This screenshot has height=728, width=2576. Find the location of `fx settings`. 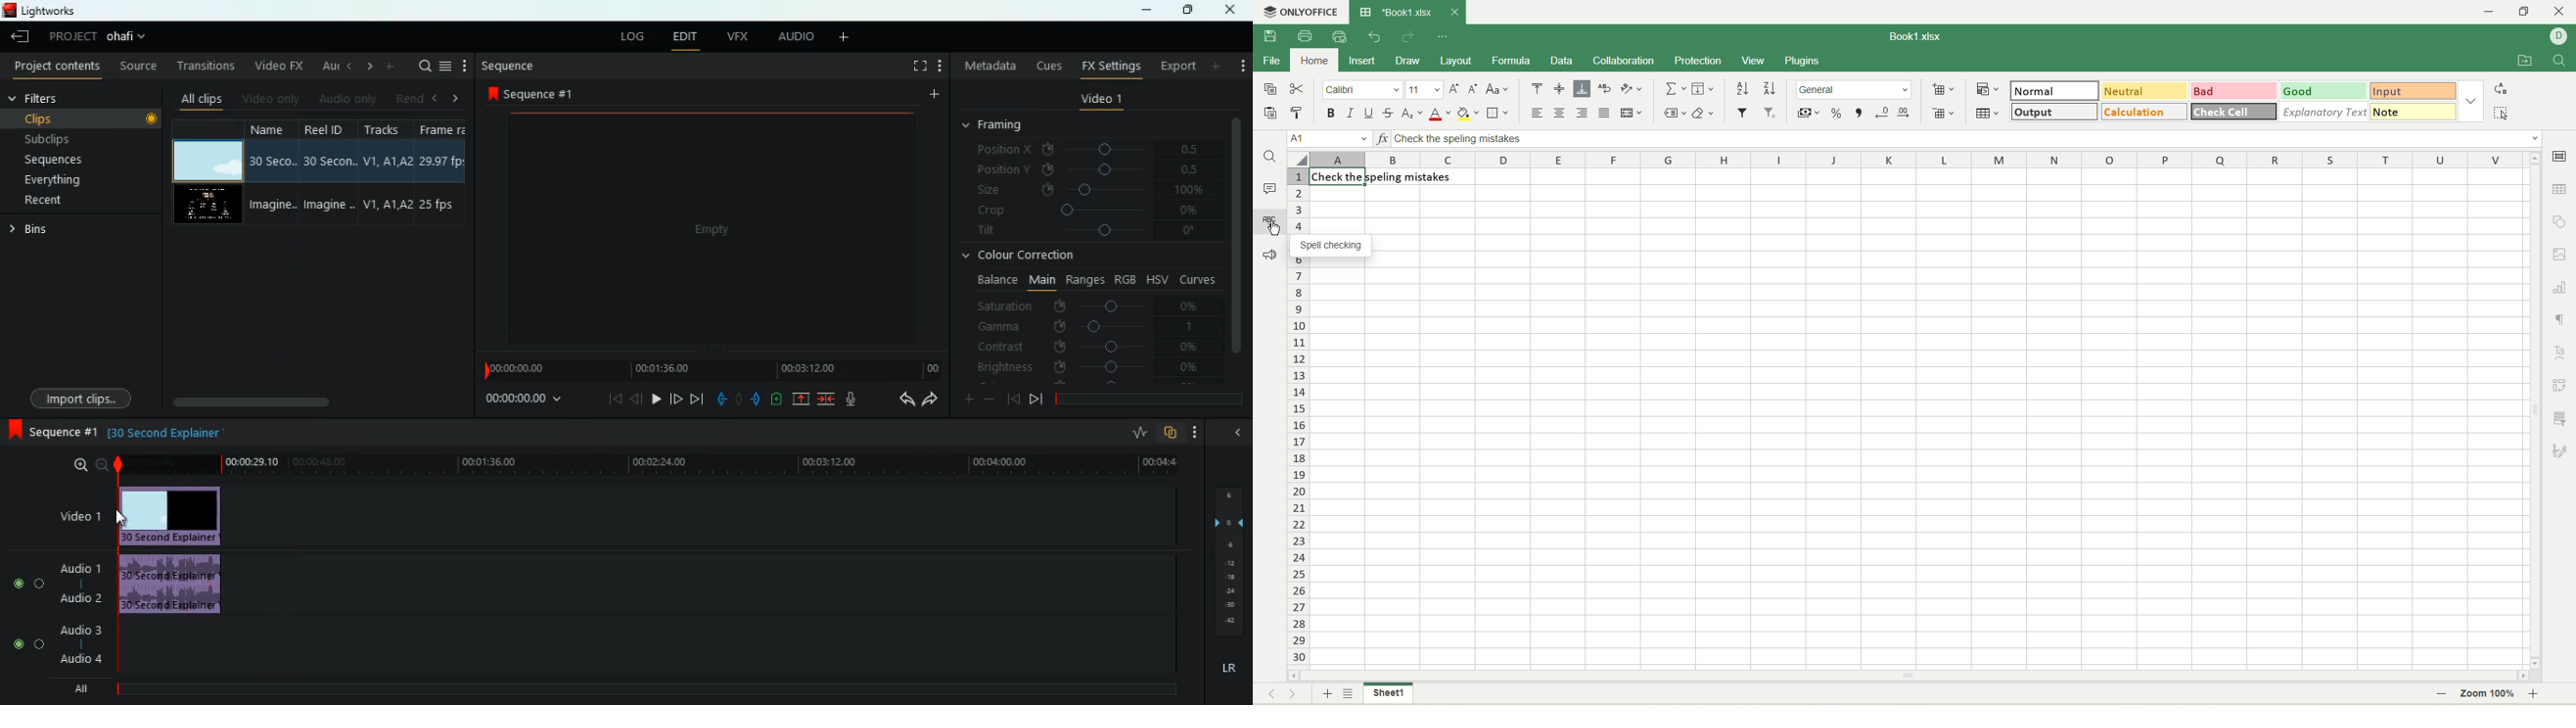

fx settings is located at coordinates (1109, 66).